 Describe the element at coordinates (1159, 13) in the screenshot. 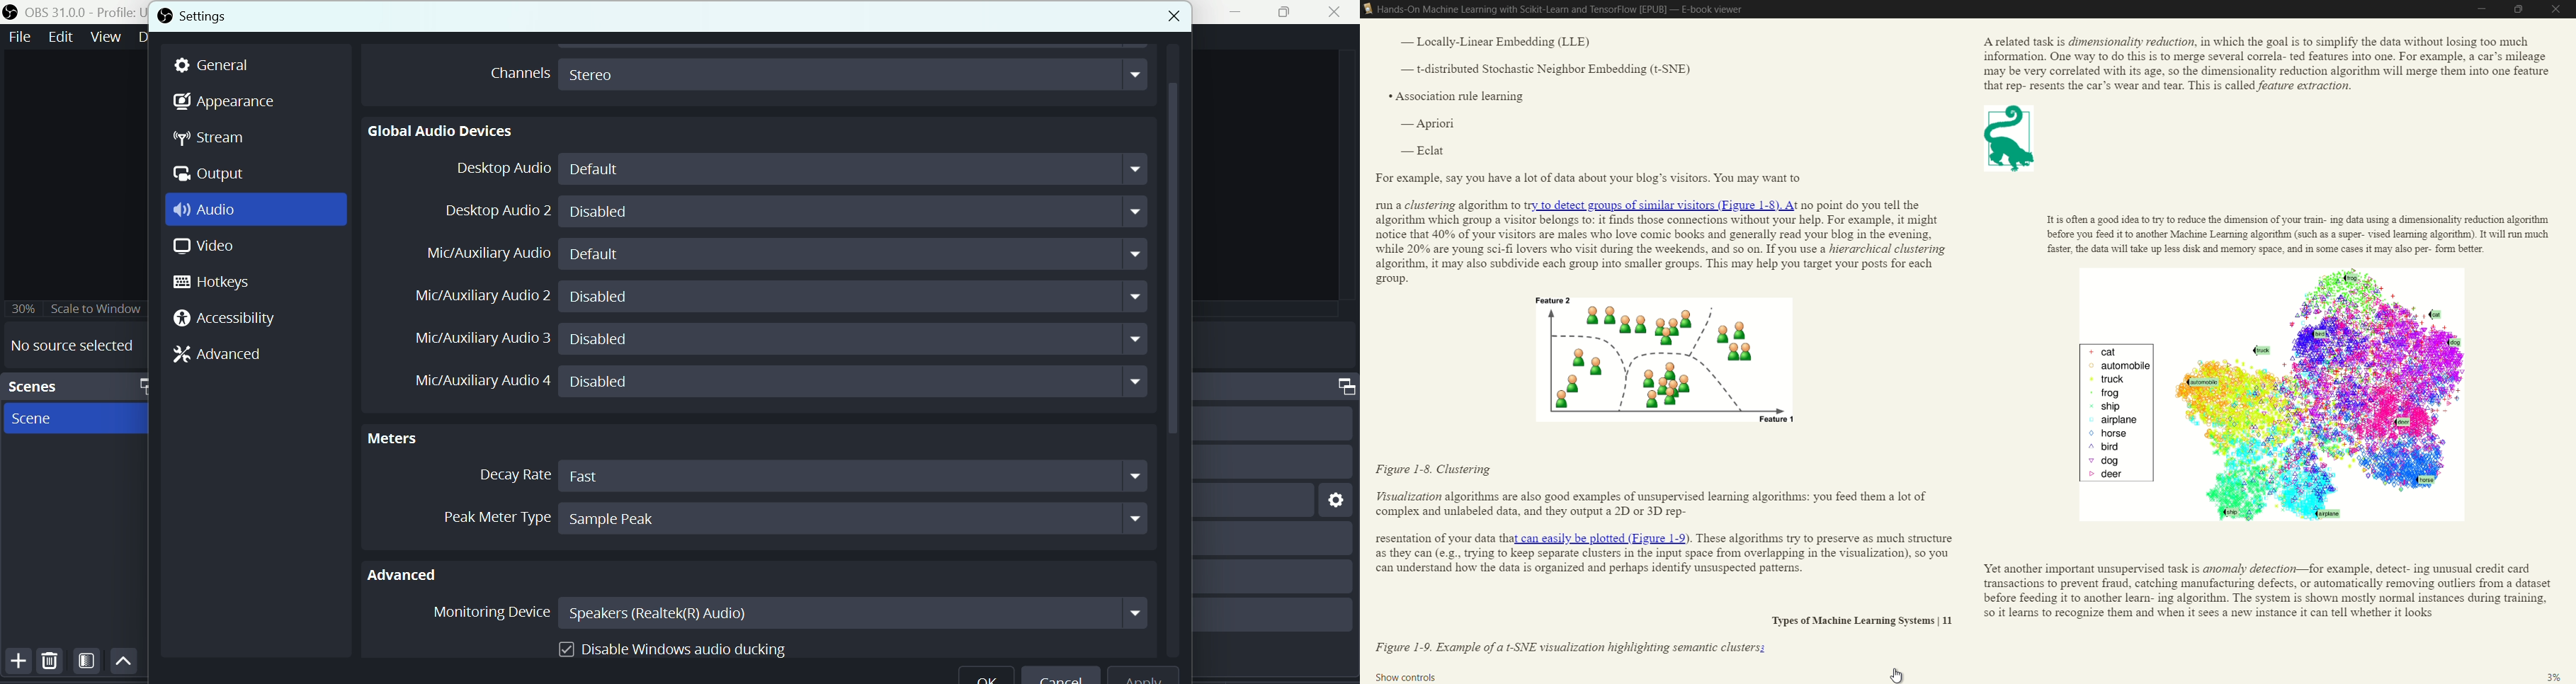

I see `close` at that location.